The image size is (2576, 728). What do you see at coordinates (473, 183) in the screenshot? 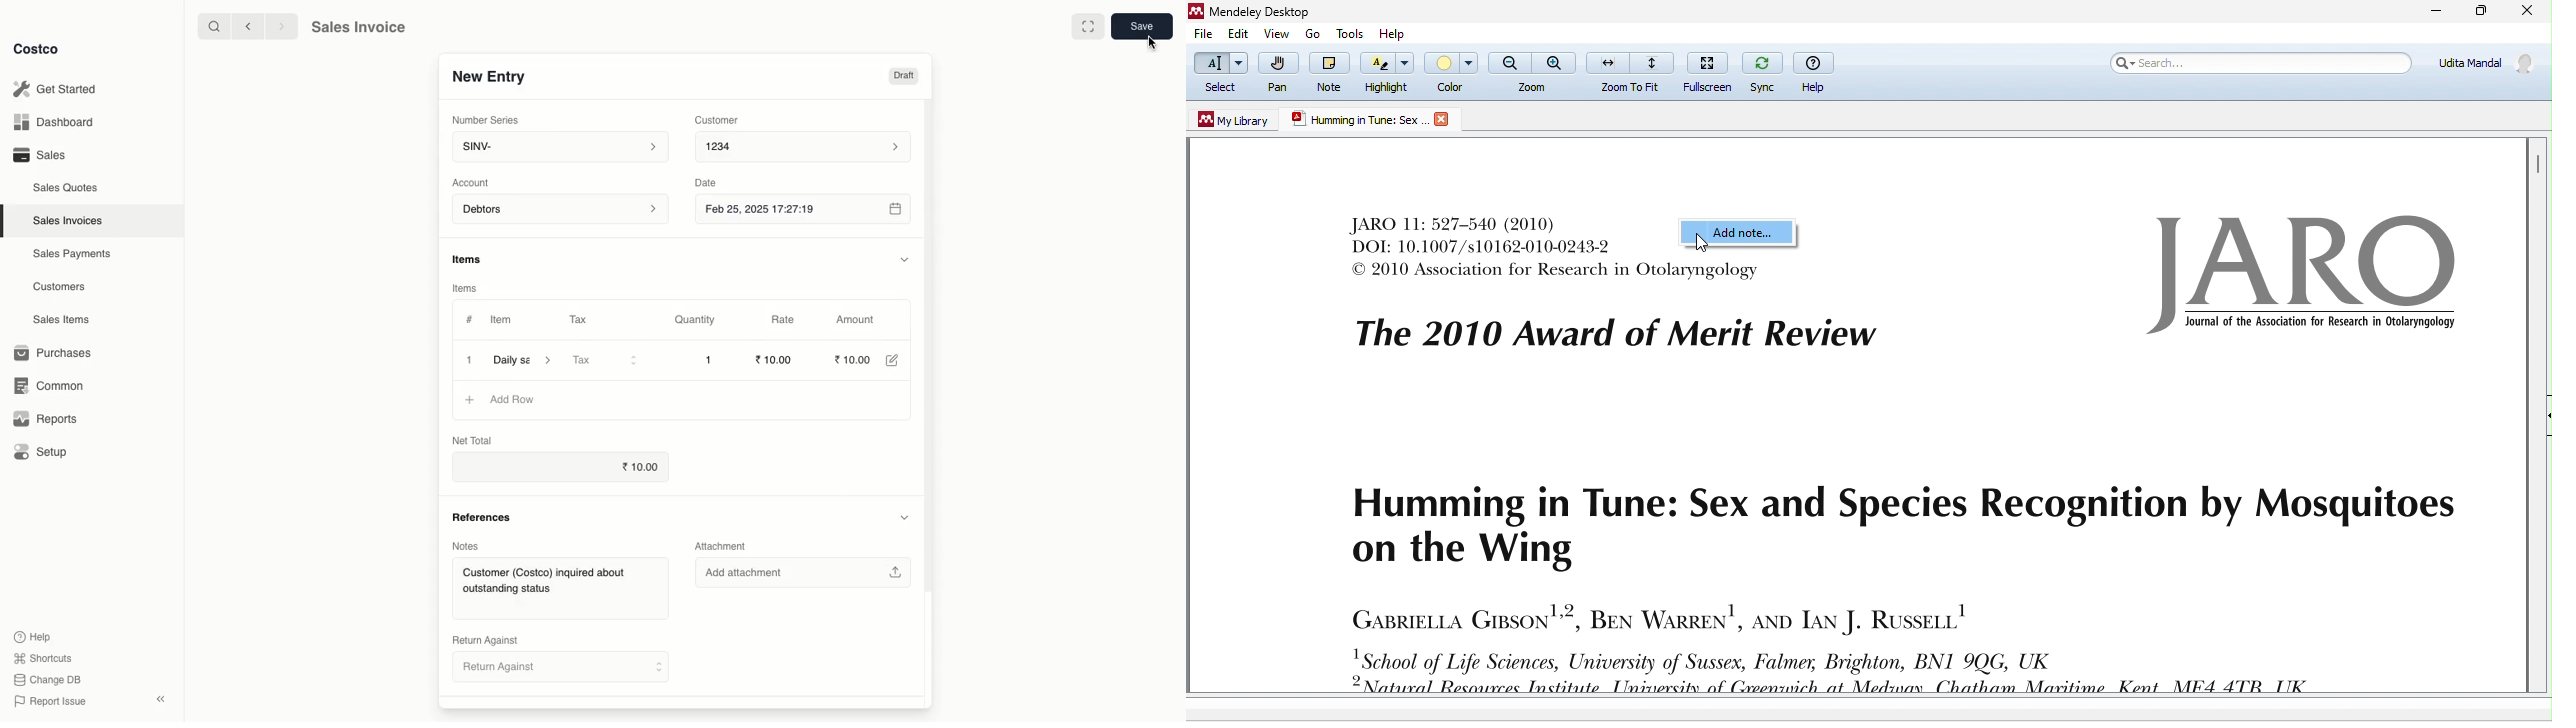
I see `‘Account` at bounding box center [473, 183].